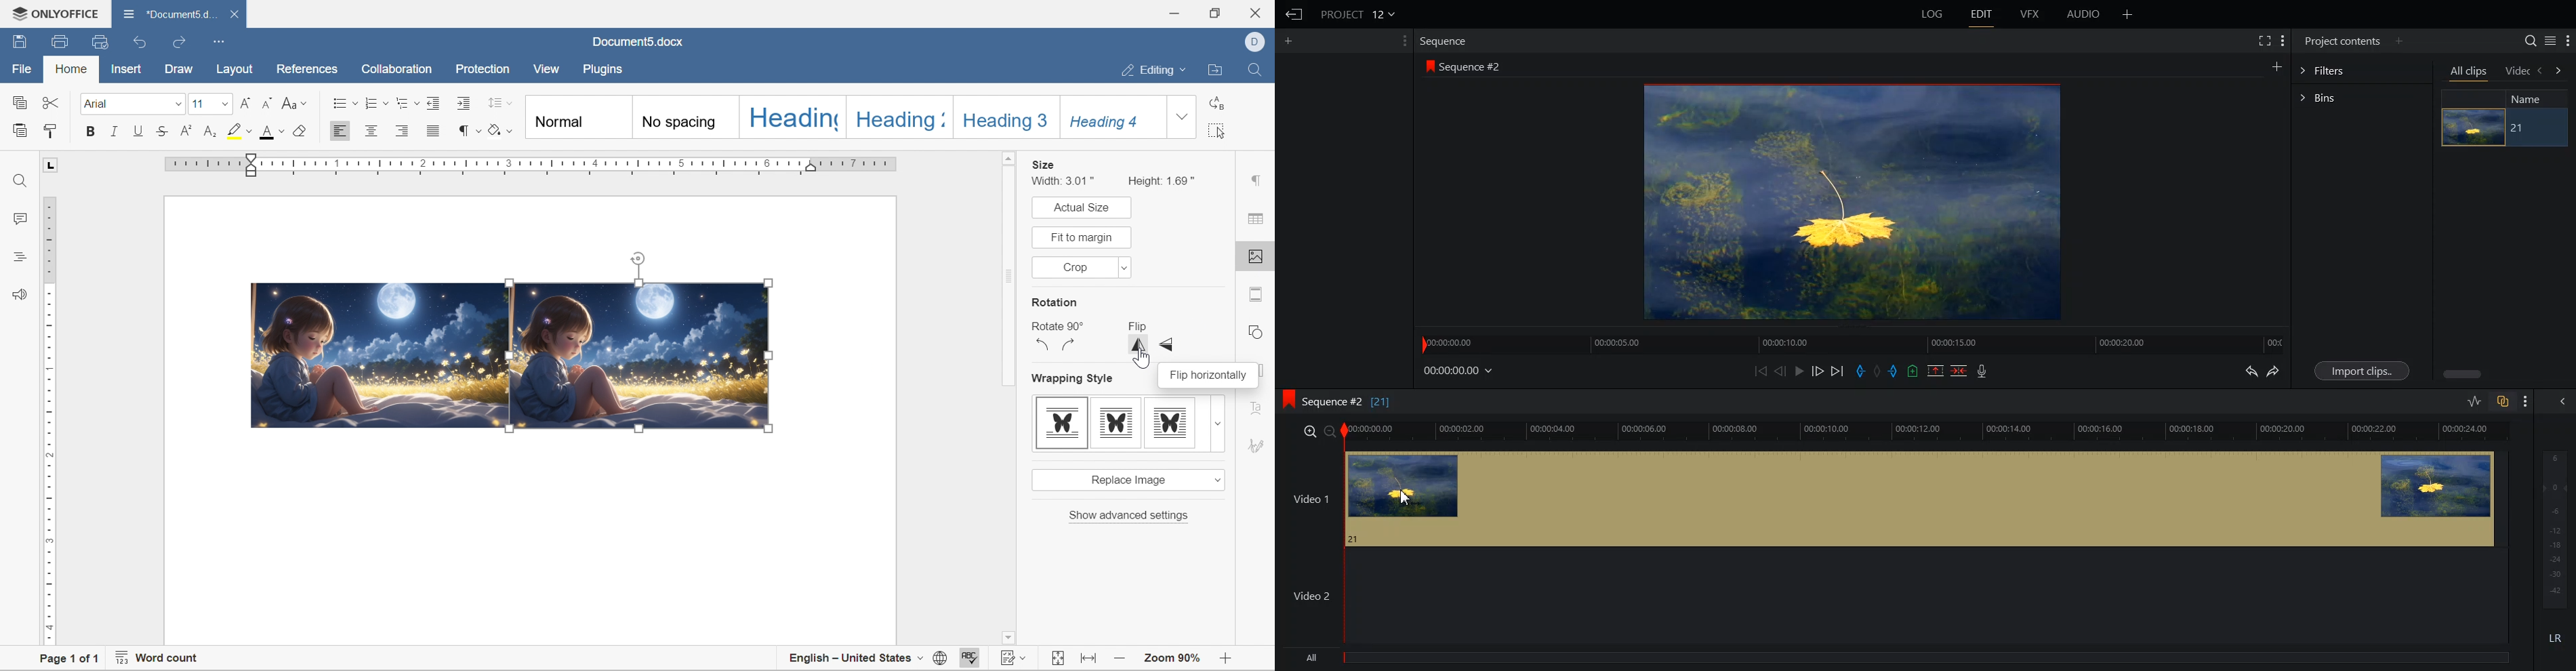 Image resolution: width=2576 pixels, height=672 pixels. I want to click on highlight color, so click(241, 130).